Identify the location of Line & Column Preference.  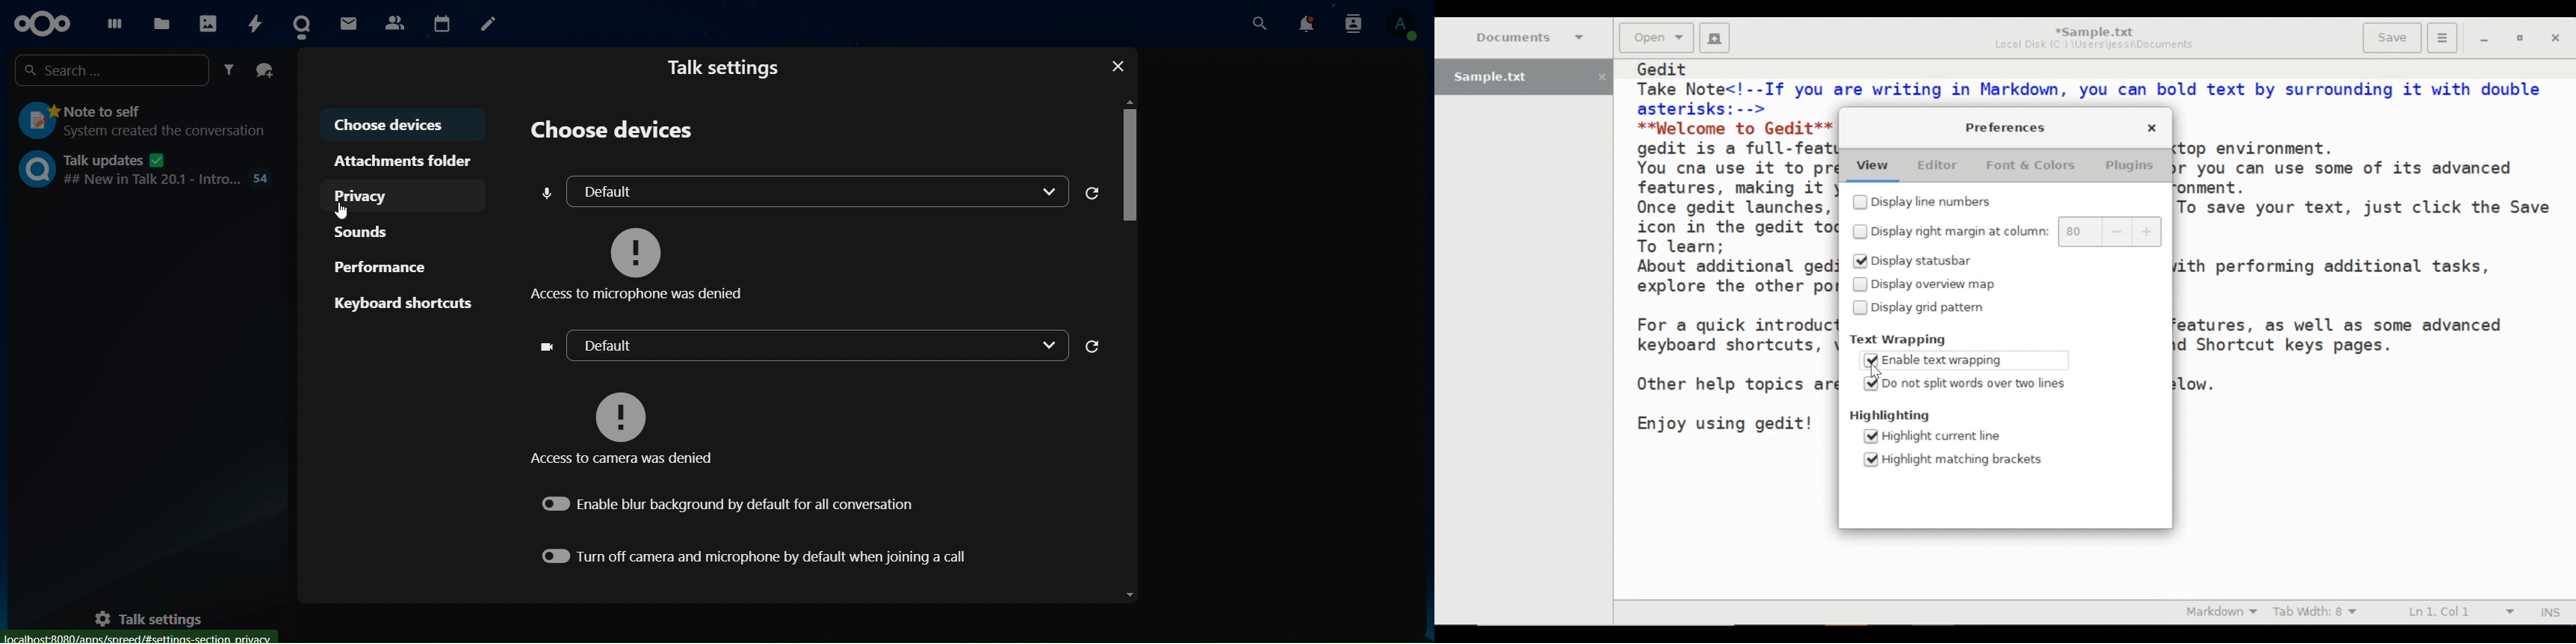
(2458, 611).